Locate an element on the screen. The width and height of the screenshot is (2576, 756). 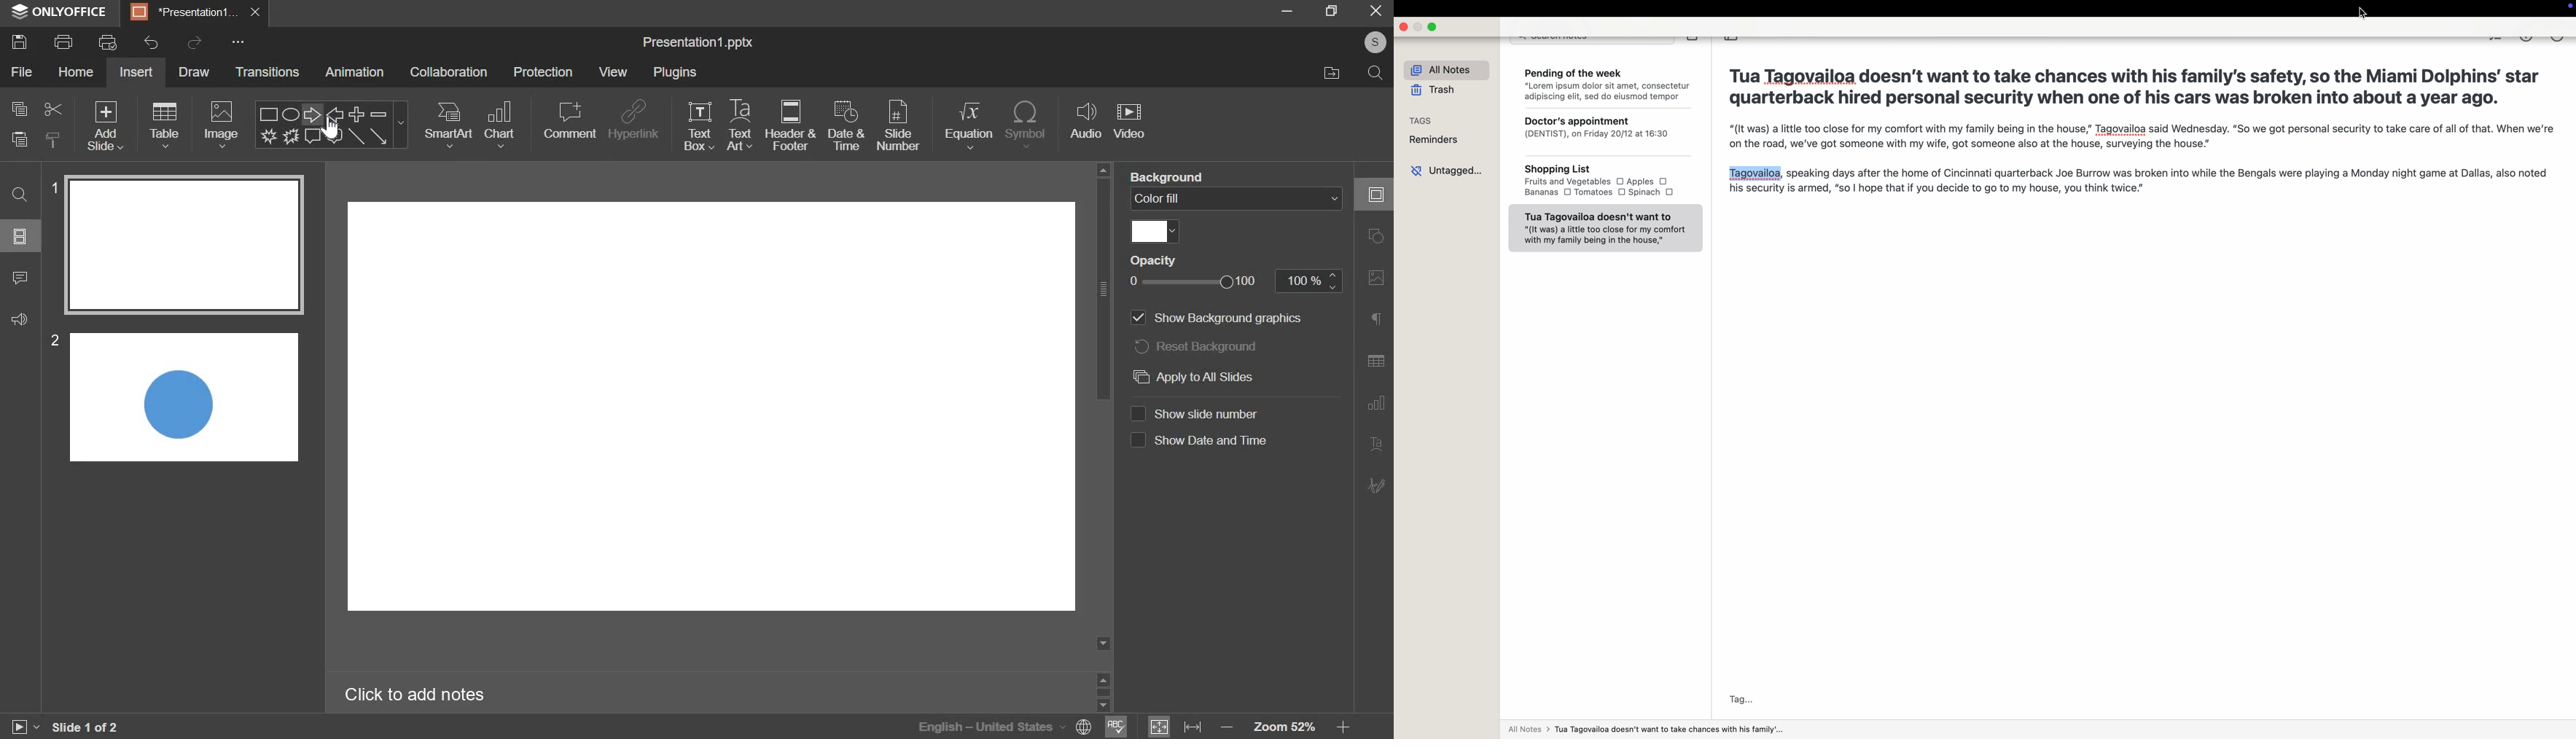
Signature settings is located at coordinates (1378, 485).